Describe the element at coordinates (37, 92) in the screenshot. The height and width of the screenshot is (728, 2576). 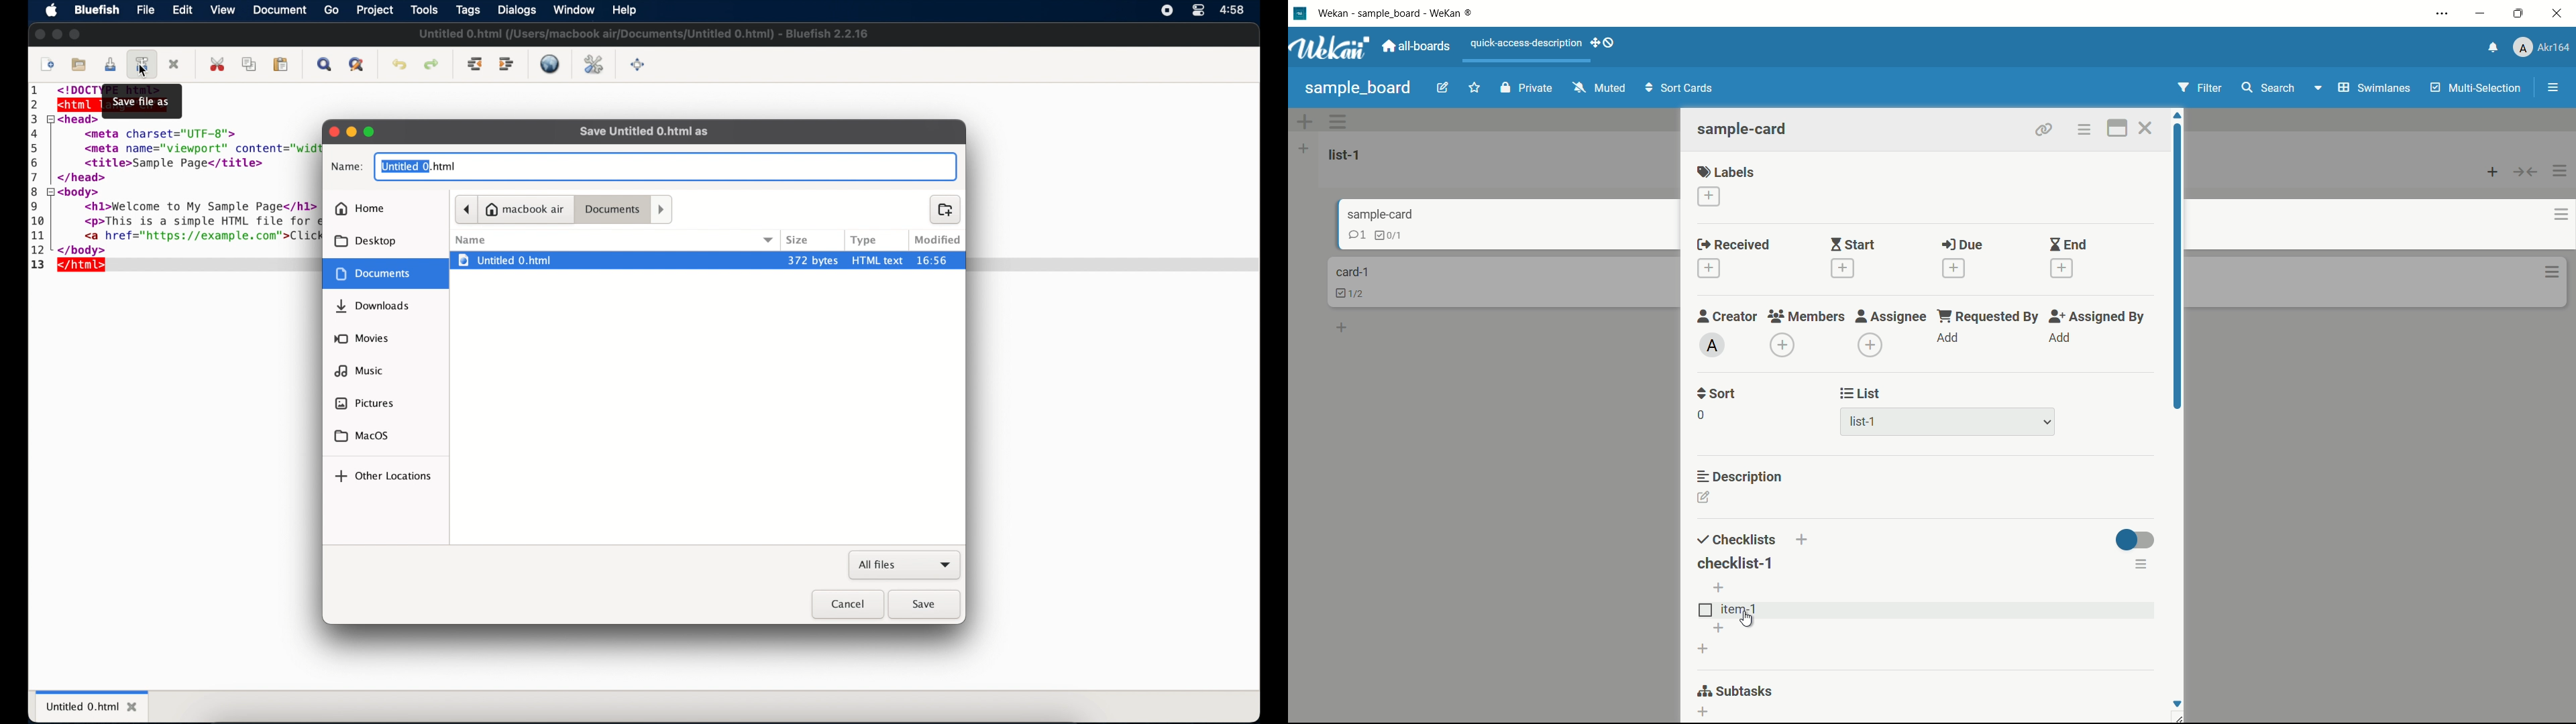
I see `1` at that location.